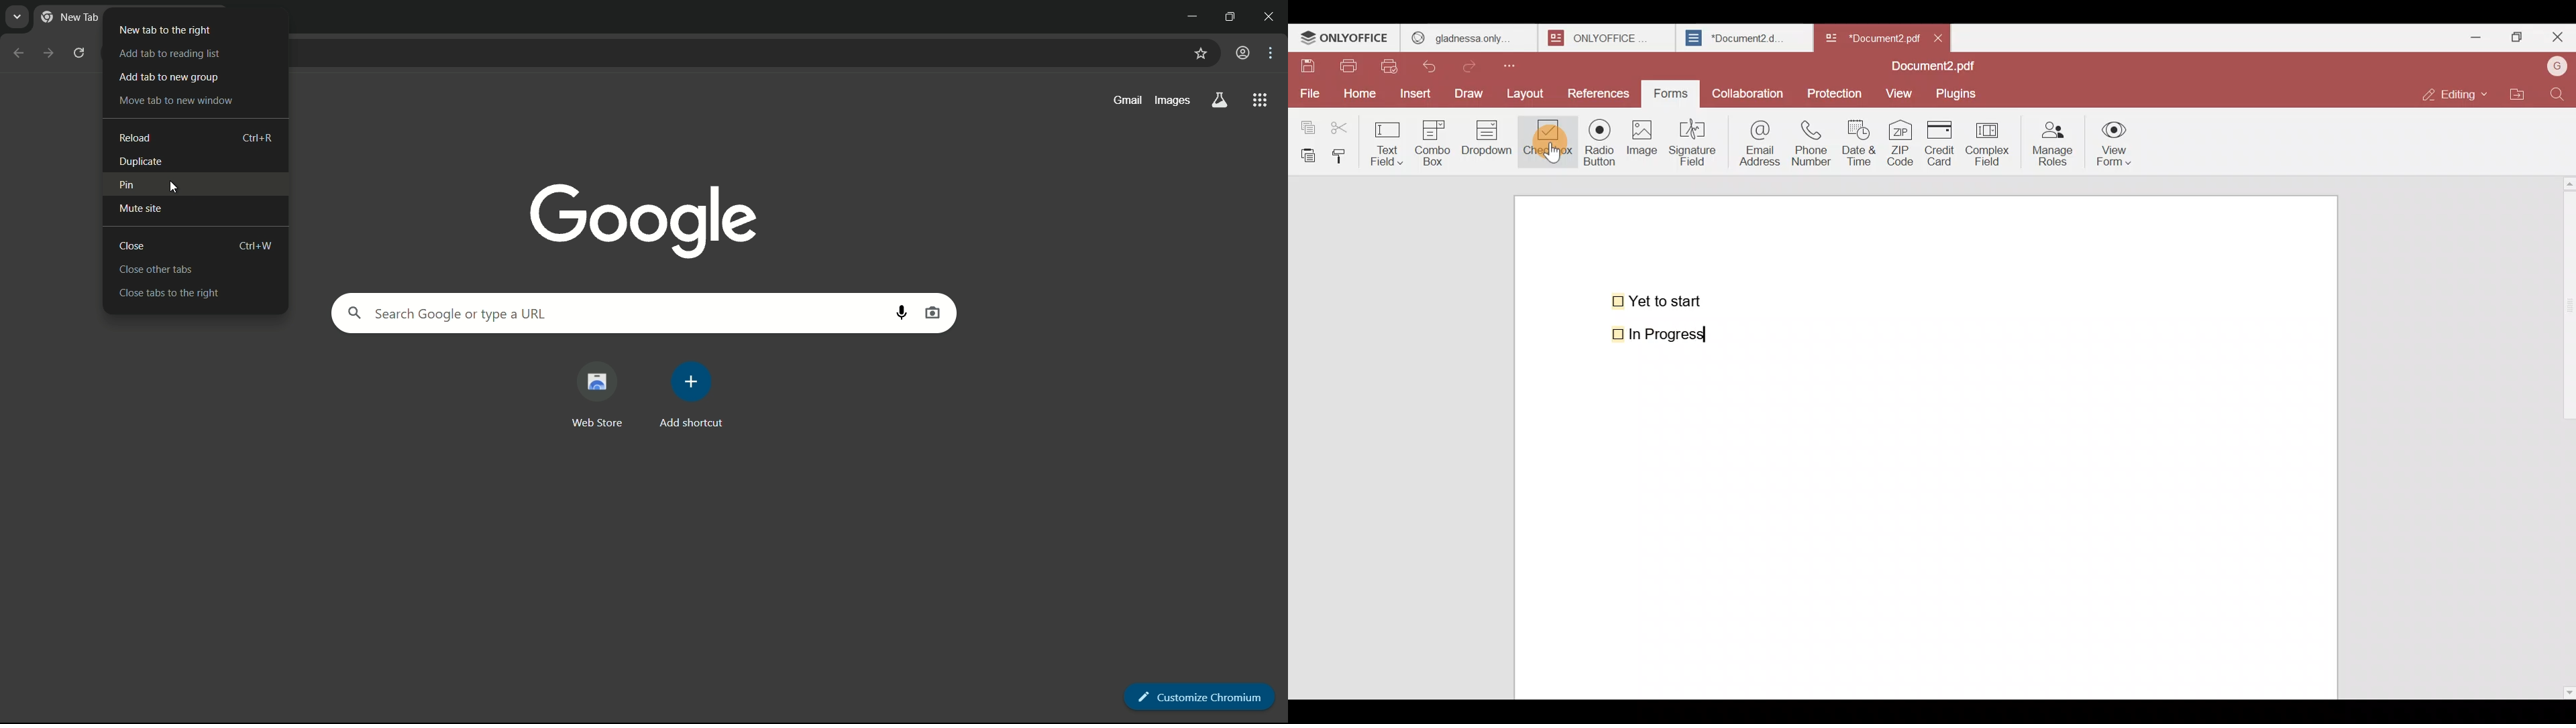 The height and width of the screenshot is (728, 2576). What do you see at coordinates (1521, 63) in the screenshot?
I see `Customize quick access toolbar` at bounding box center [1521, 63].